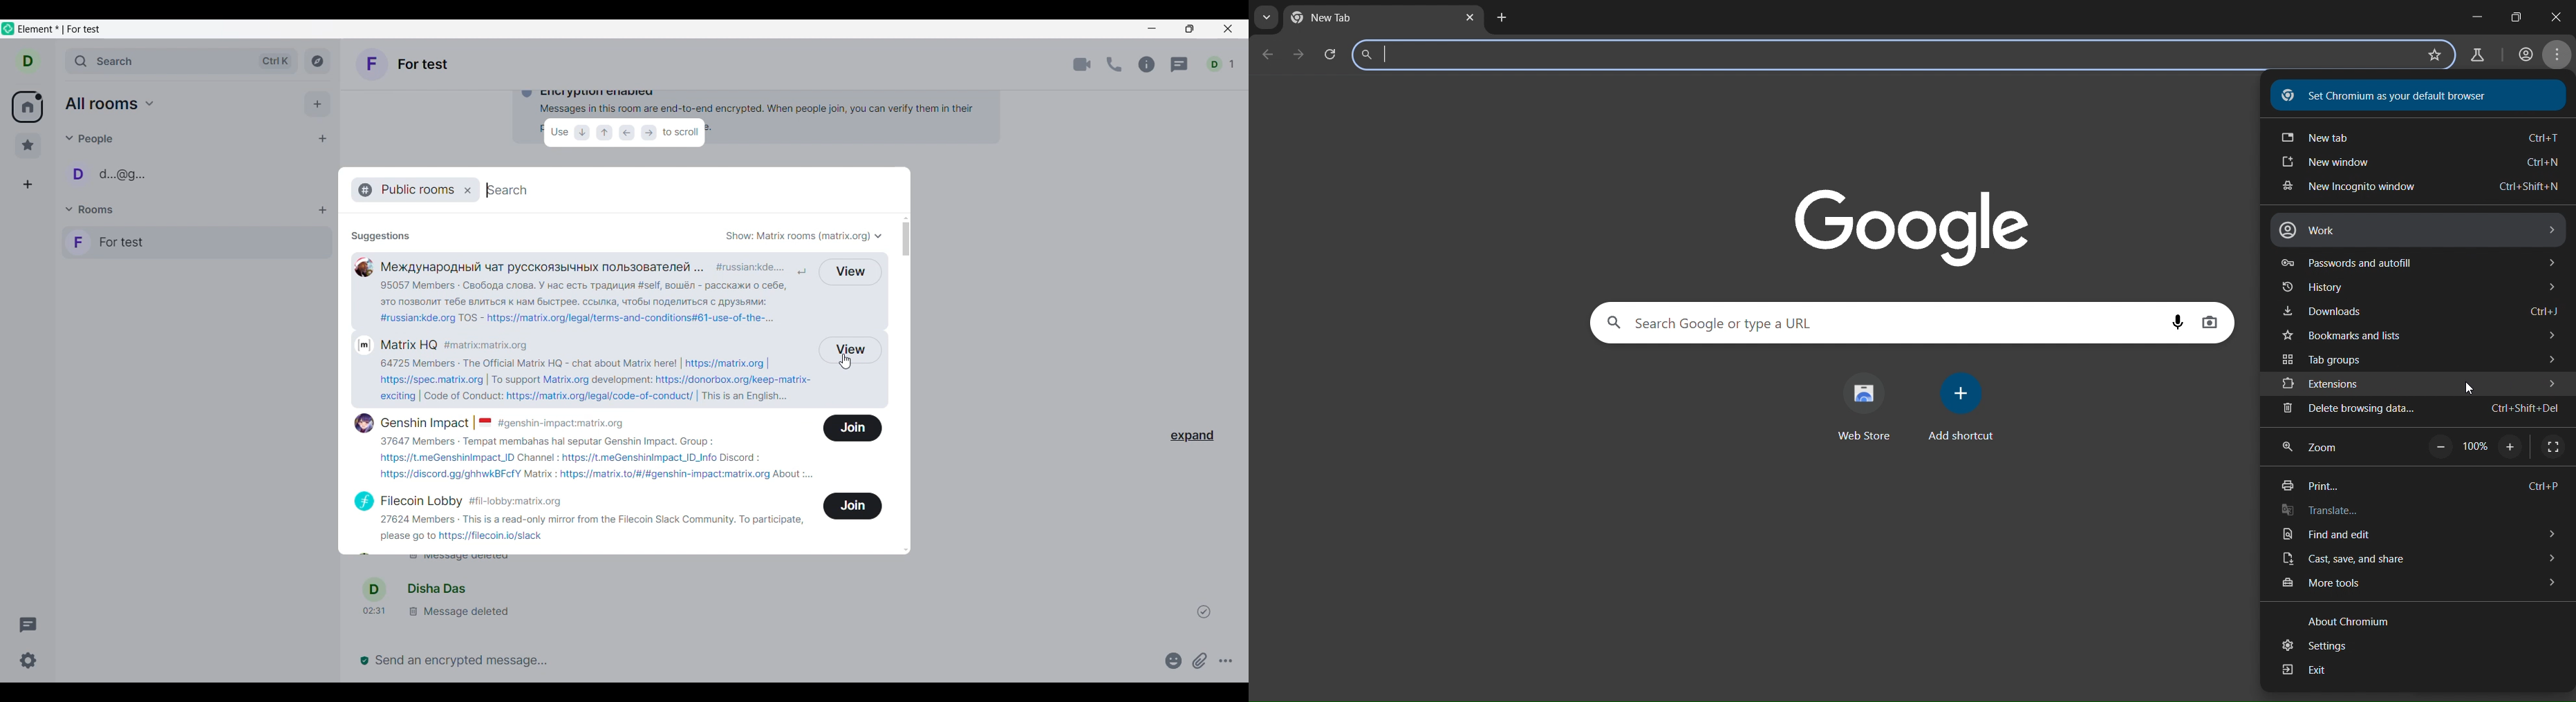 This screenshot has width=2576, height=728. What do you see at coordinates (29, 660) in the screenshot?
I see `quick settings` at bounding box center [29, 660].